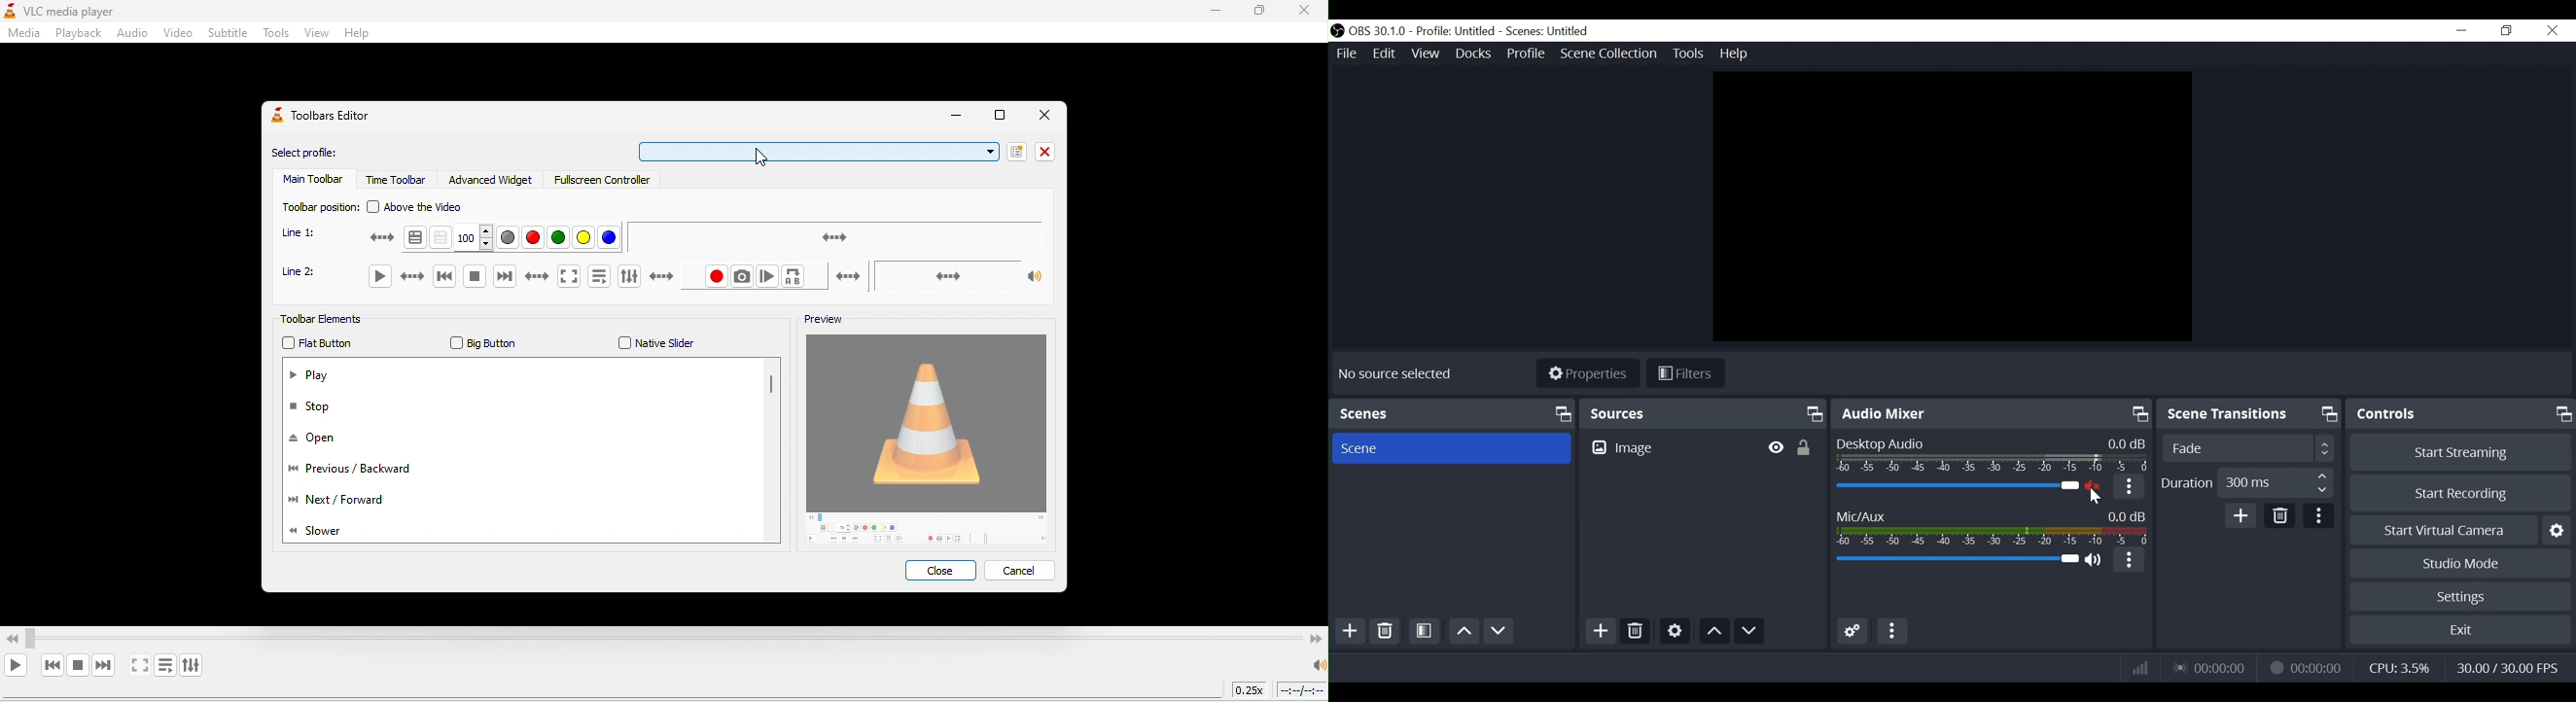 The height and width of the screenshot is (728, 2576). What do you see at coordinates (1452, 415) in the screenshot?
I see `Scenes` at bounding box center [1452, 415].